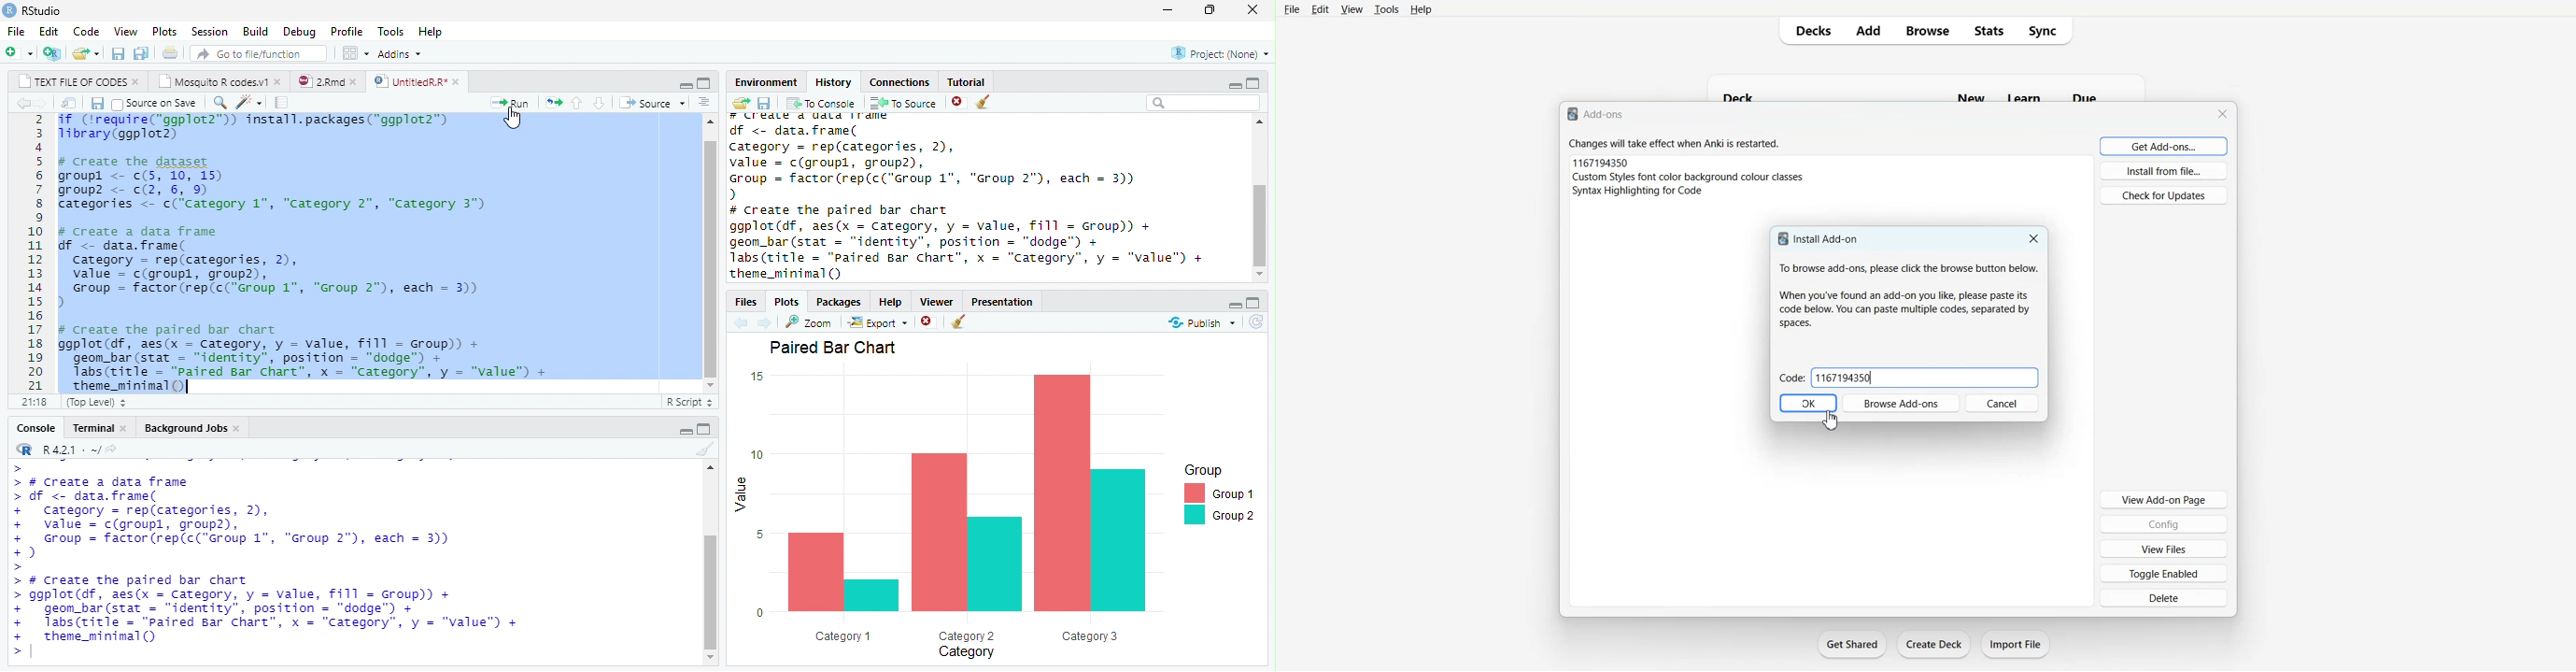  Describe the element at coordinates (410, 81) in the screenshot. I see `UntitledR.R*` at that location.